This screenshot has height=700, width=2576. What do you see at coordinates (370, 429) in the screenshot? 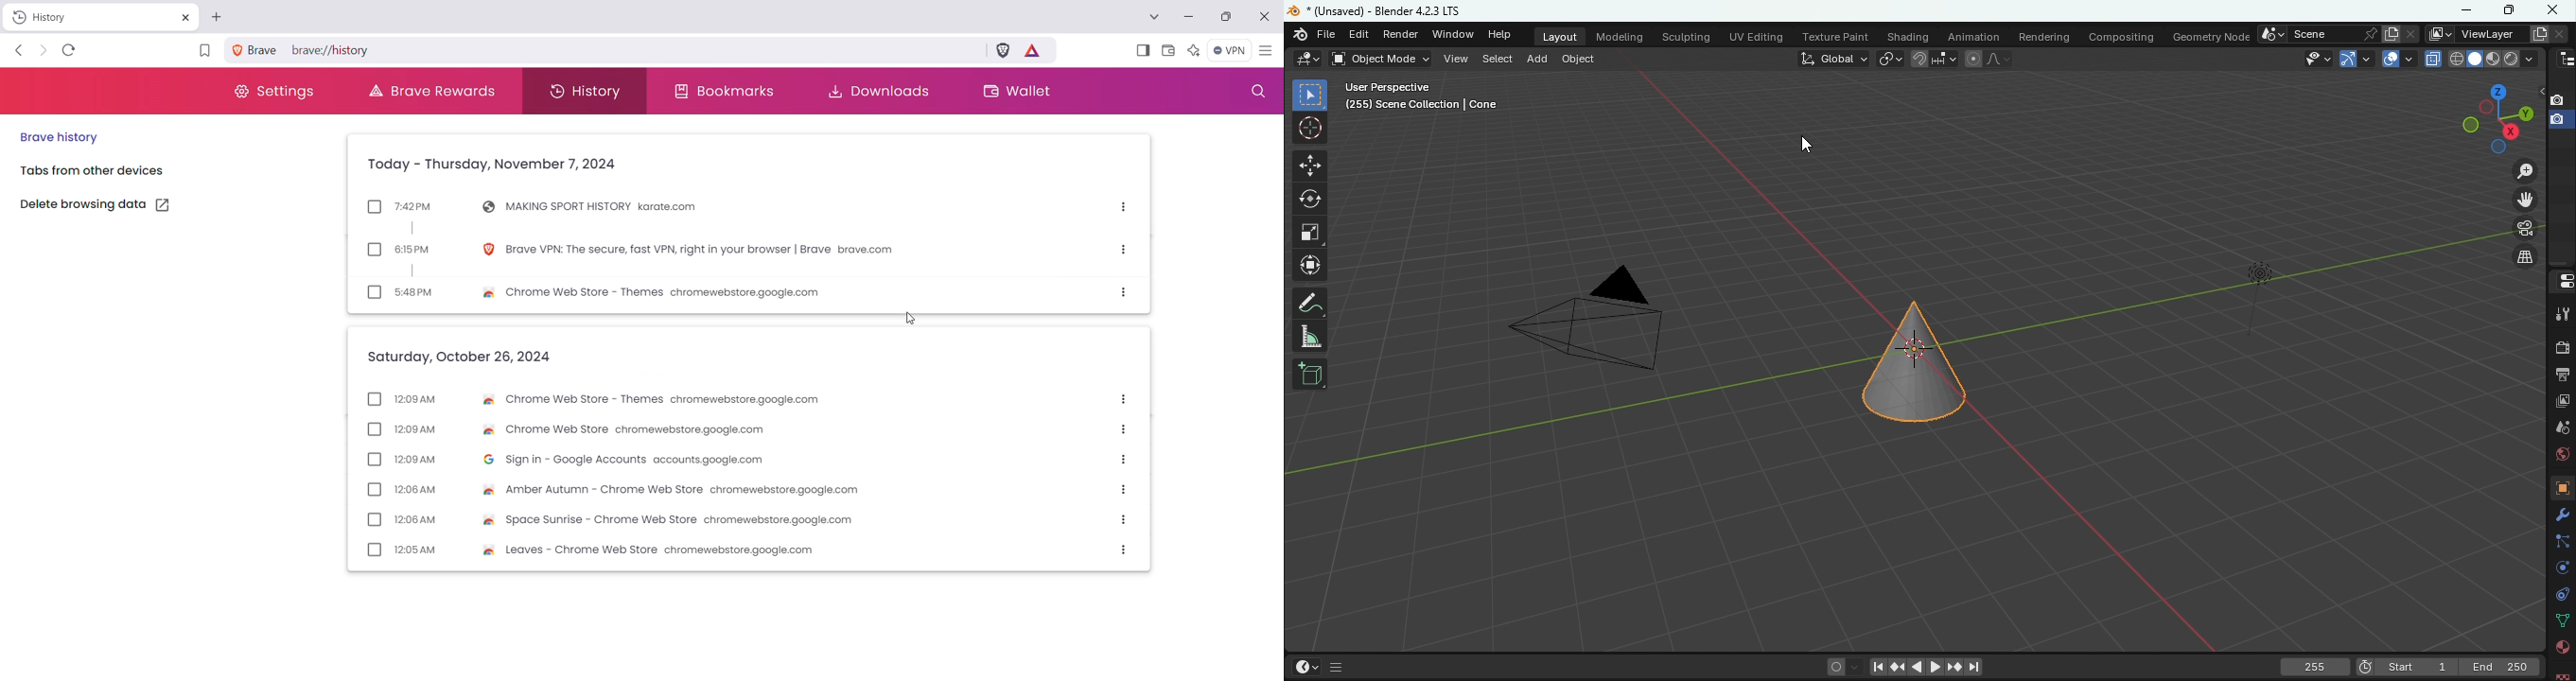
I see `checkbox` at bounding box center [370, 429].